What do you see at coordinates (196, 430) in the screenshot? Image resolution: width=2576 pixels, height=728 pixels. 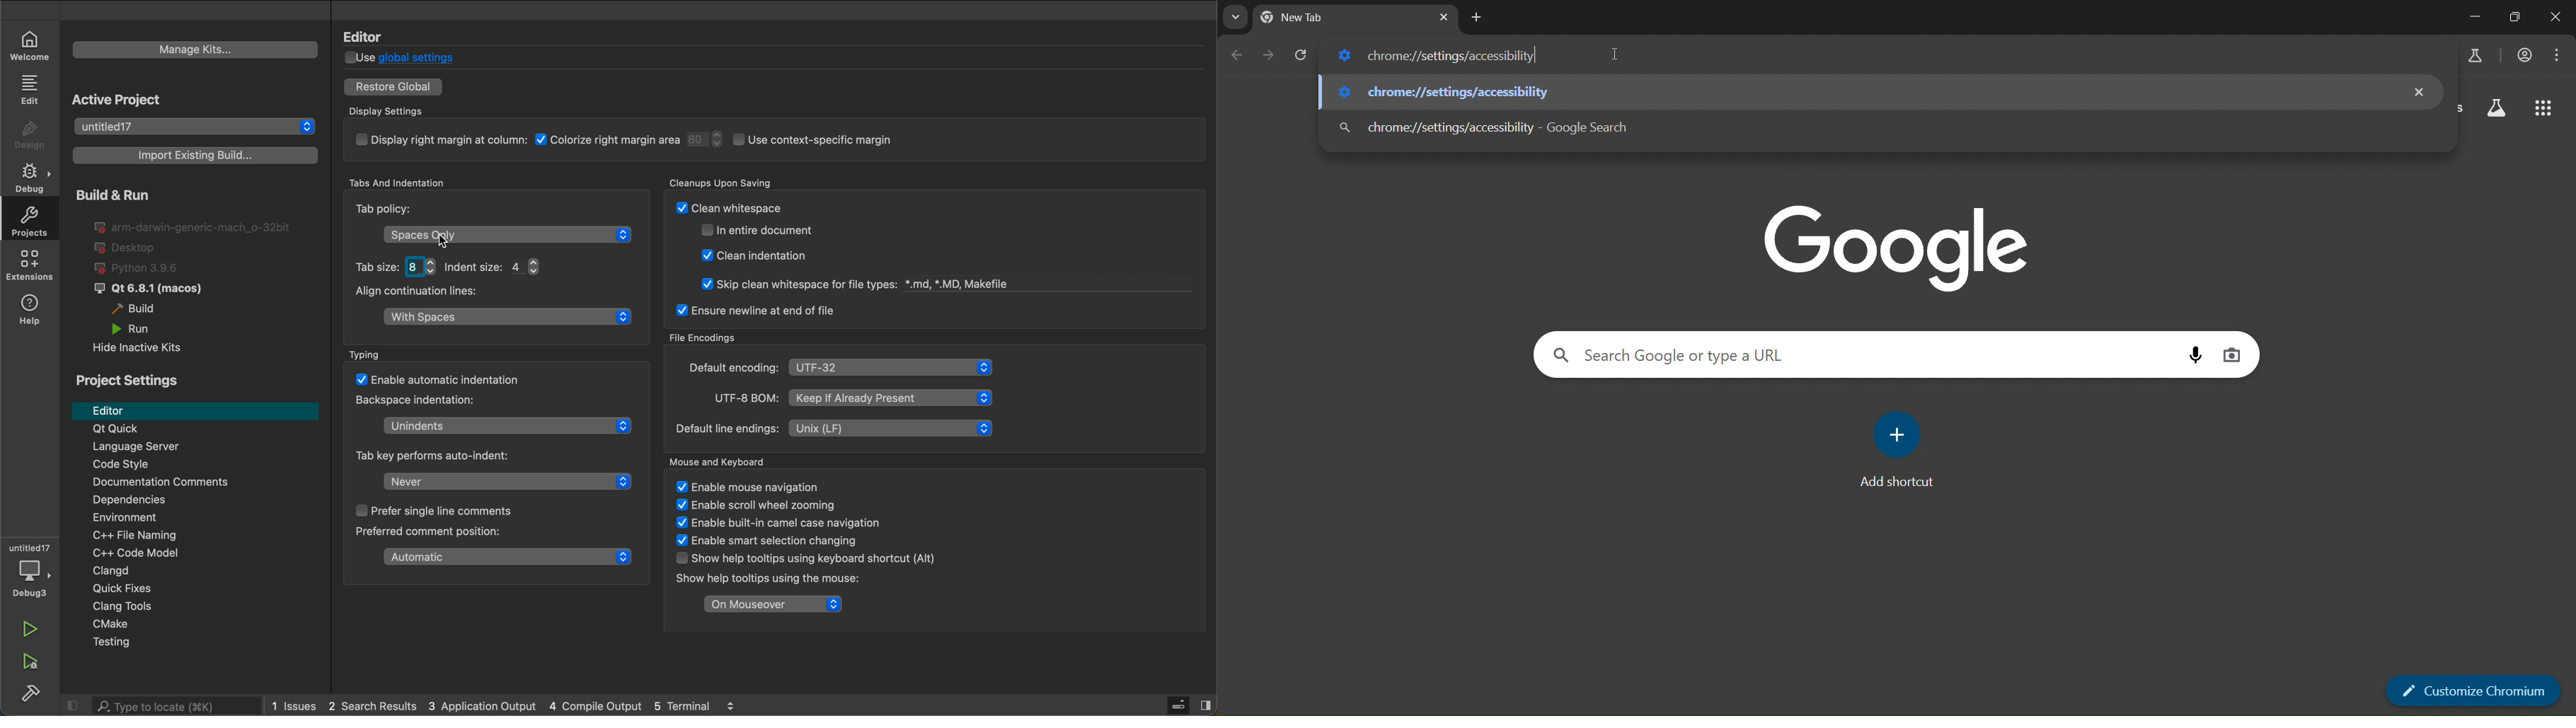 I see `Qt Quick` at bounding box center [196, 430].